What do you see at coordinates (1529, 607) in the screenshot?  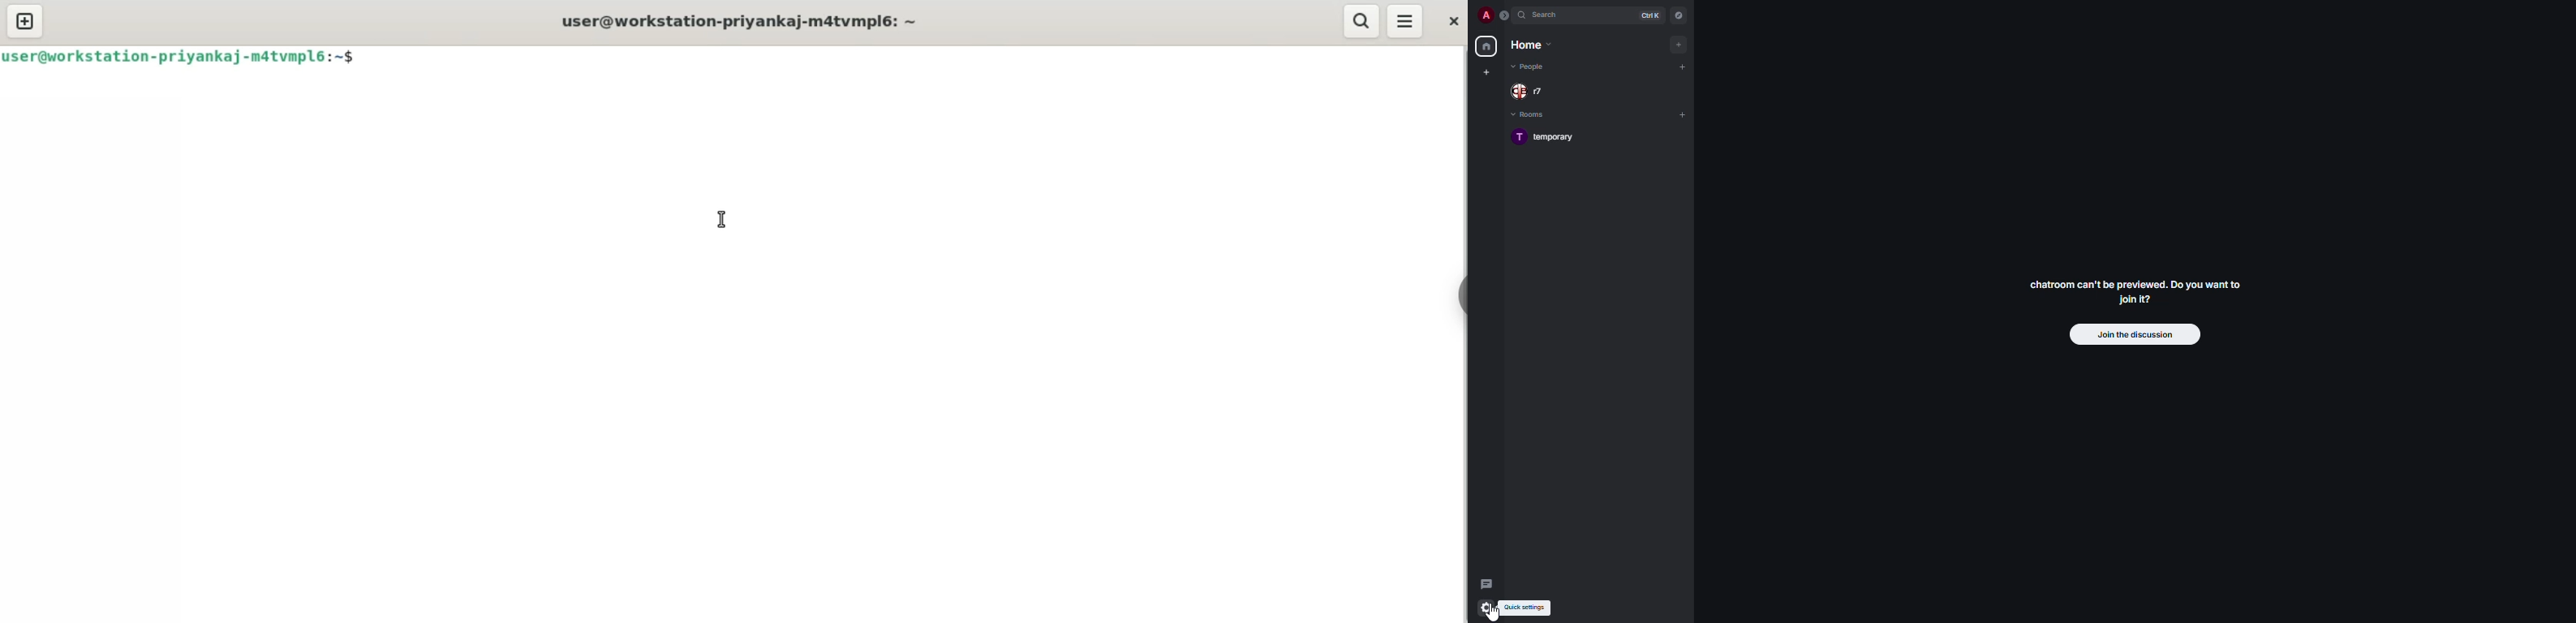 I see `quick settings` at bounding box center [1529, 607].